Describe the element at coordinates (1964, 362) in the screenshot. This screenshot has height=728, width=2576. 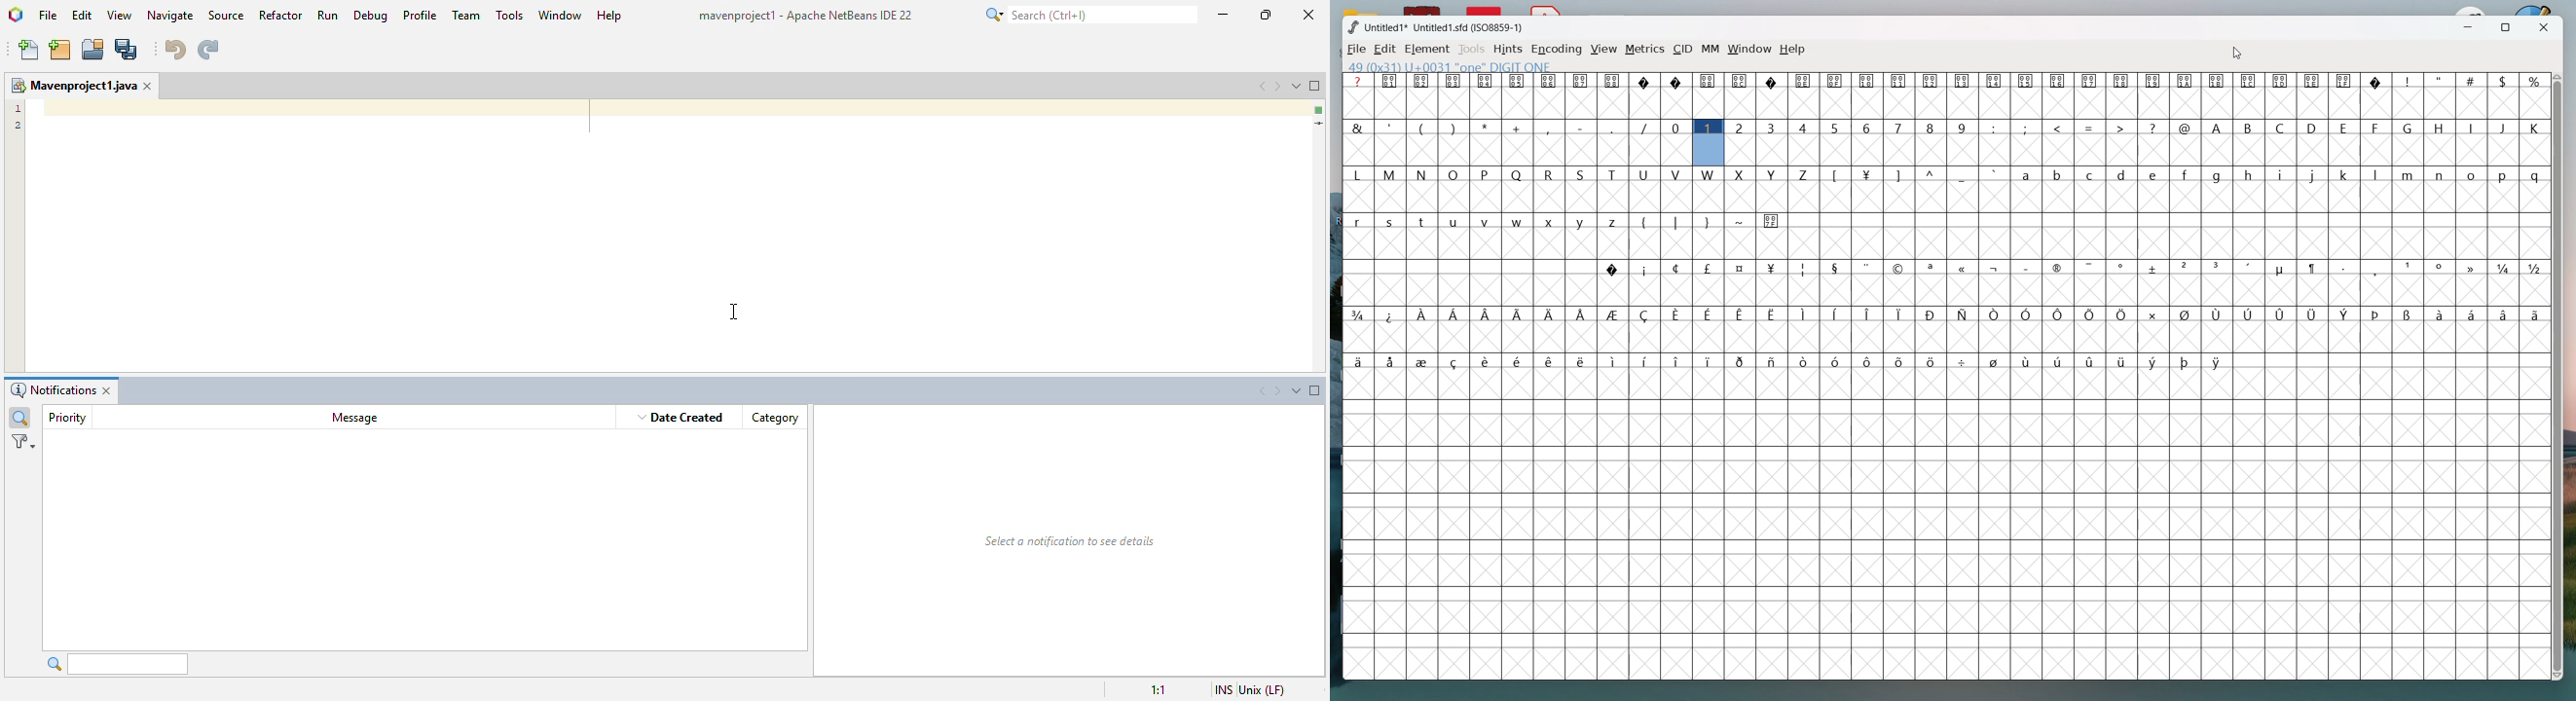
I see `symbol` at that location.